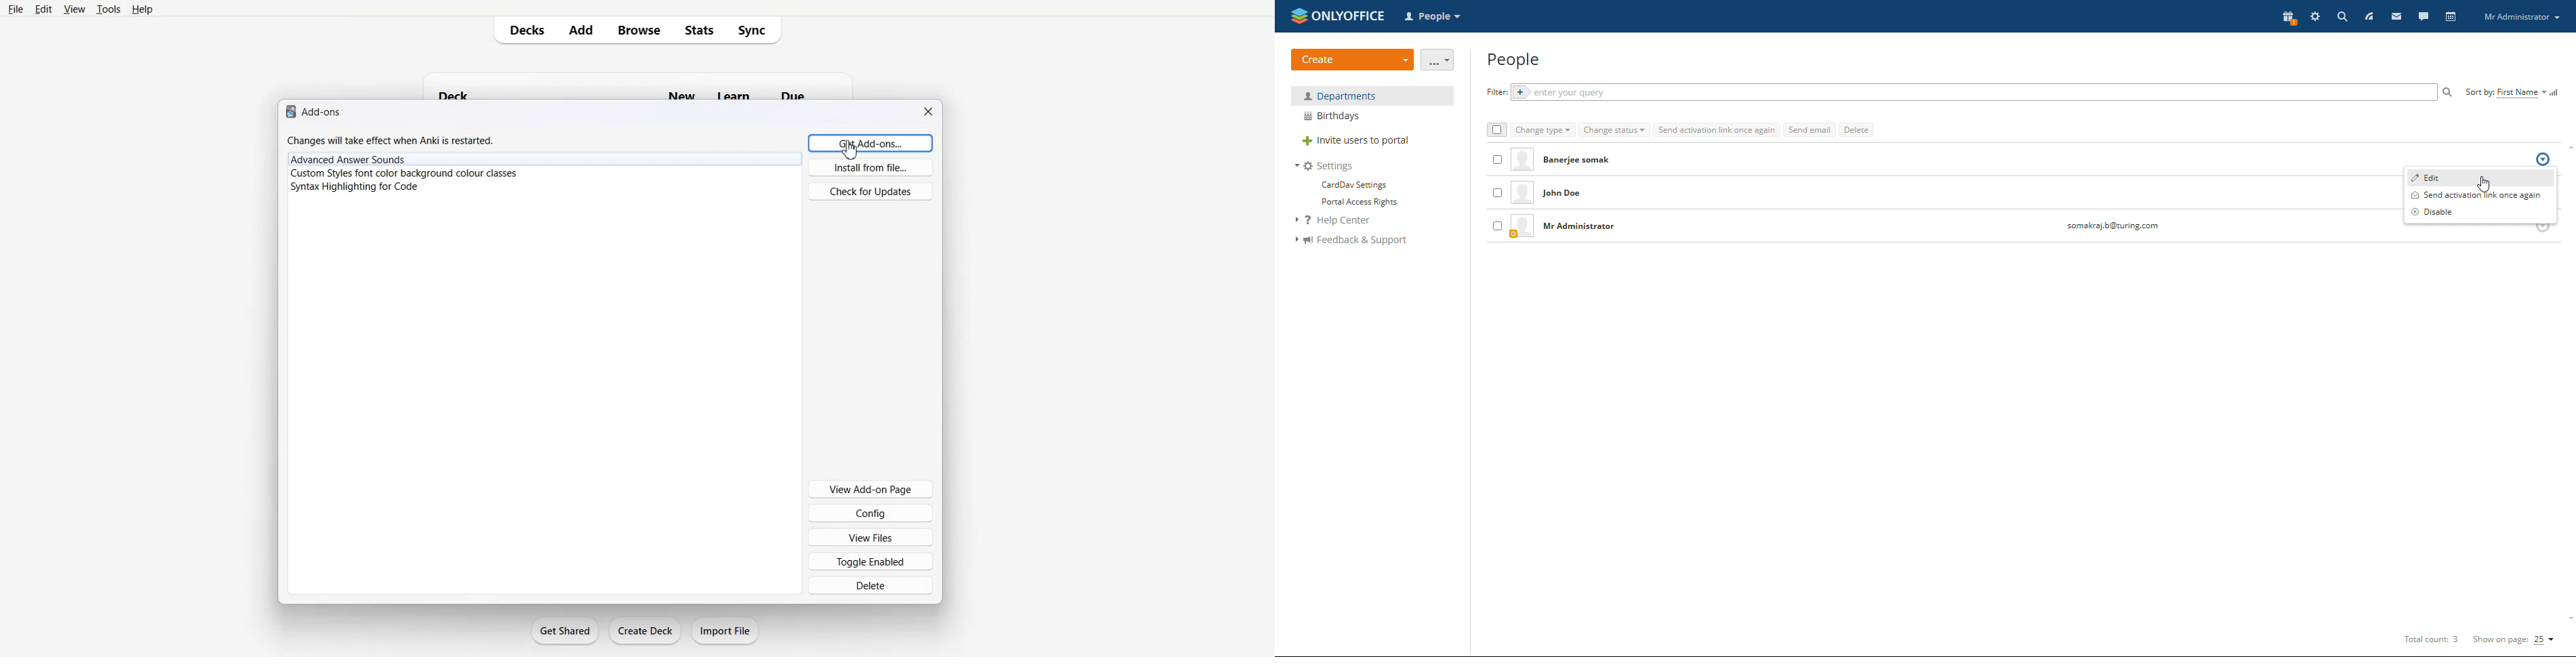 This screenshot has height=672, width=2576. Describe the element at coordinates (1496, 194) in the screenshot. I see `click to select individual entry` at that location.